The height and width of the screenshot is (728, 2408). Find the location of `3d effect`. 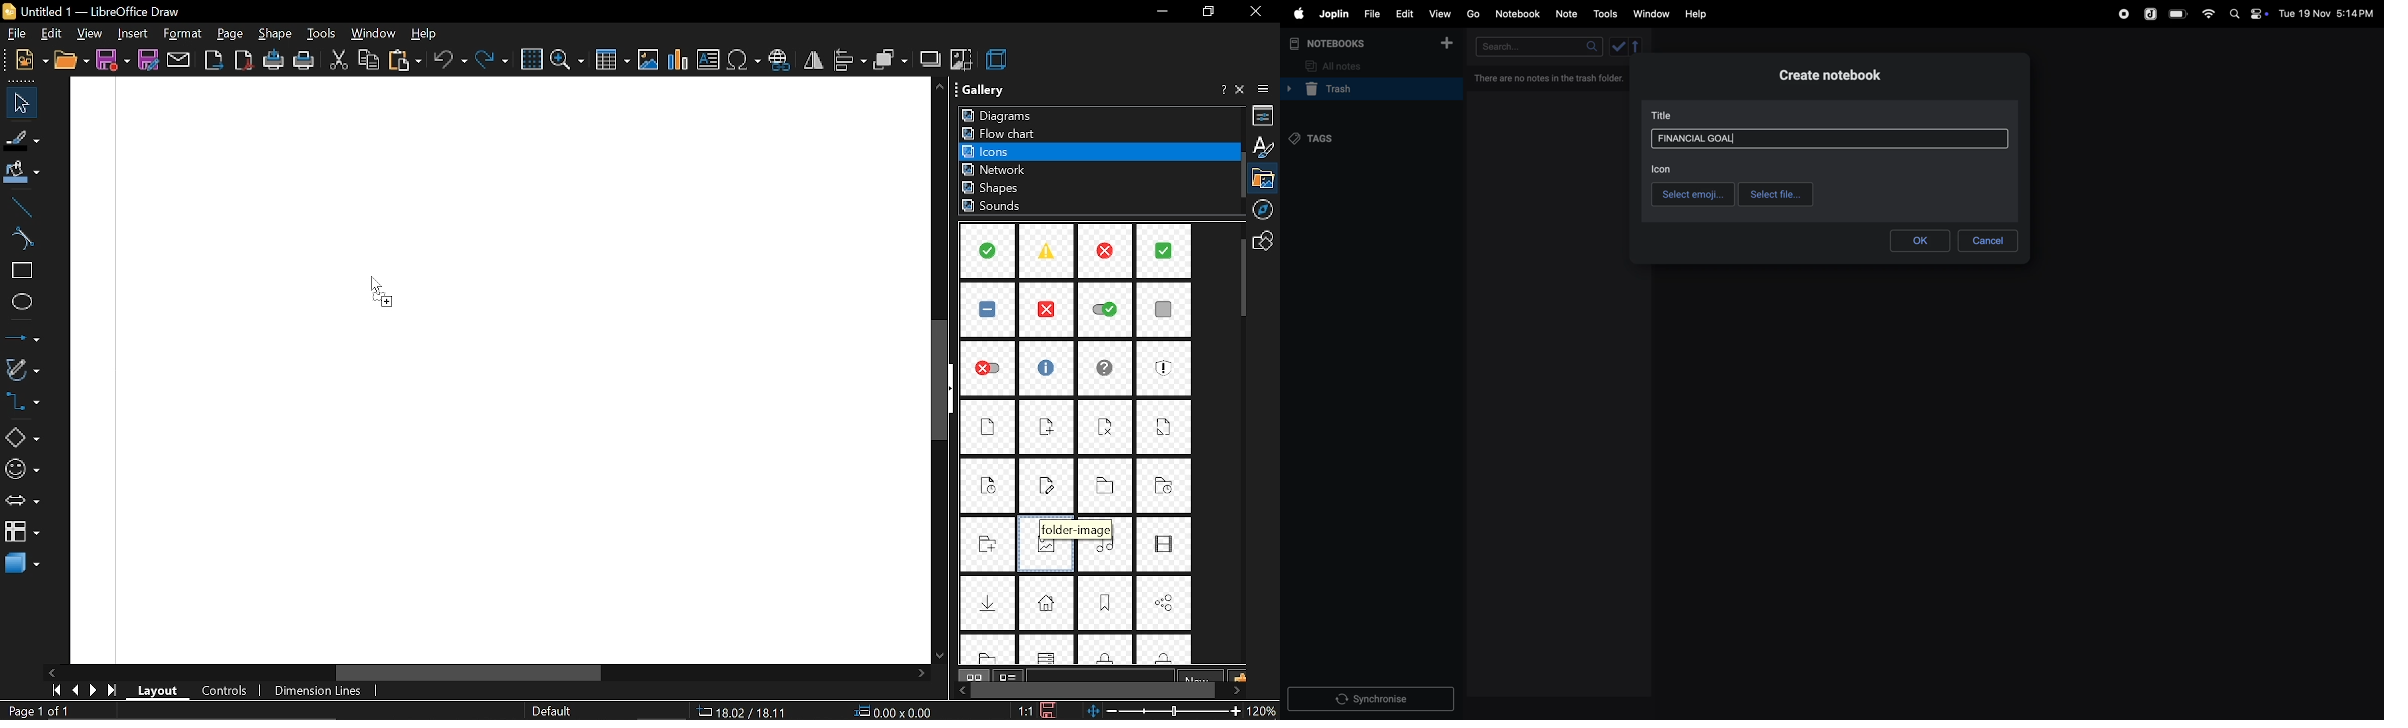

3d effect is located at coordinates (998, 60).